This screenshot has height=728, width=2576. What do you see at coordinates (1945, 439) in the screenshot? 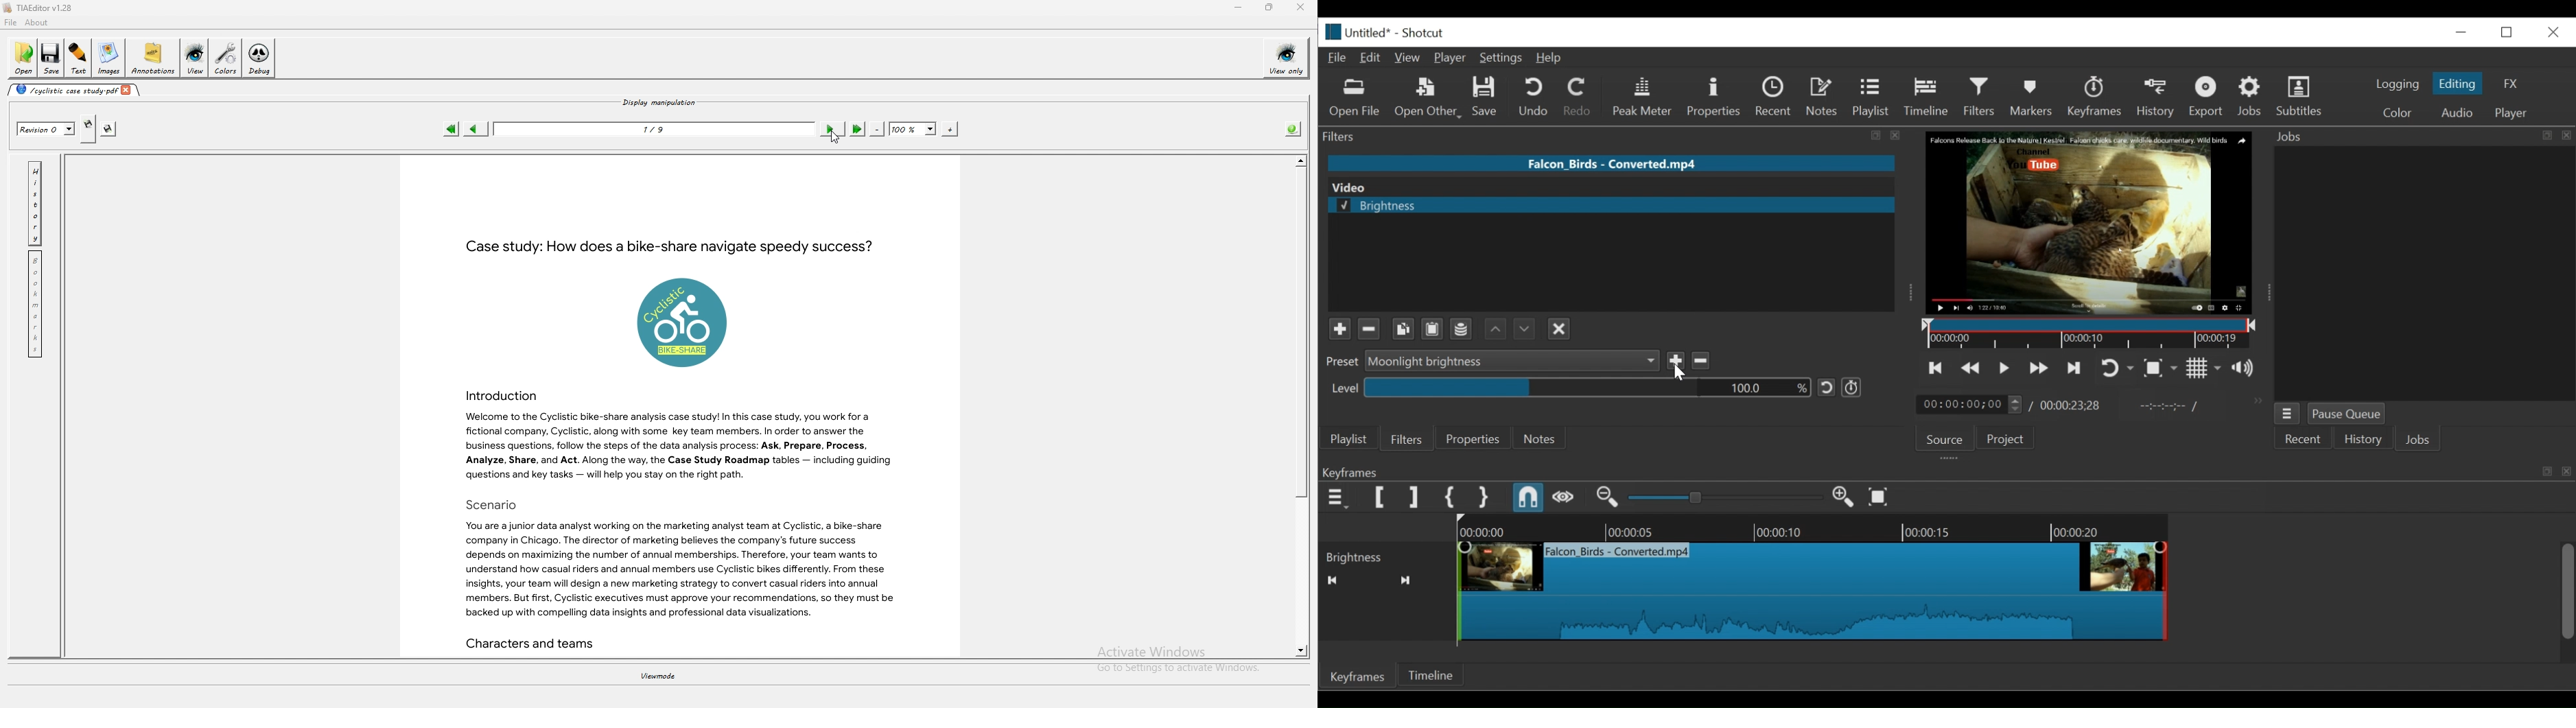
I see `Source` at bounding box center [1945, 439].